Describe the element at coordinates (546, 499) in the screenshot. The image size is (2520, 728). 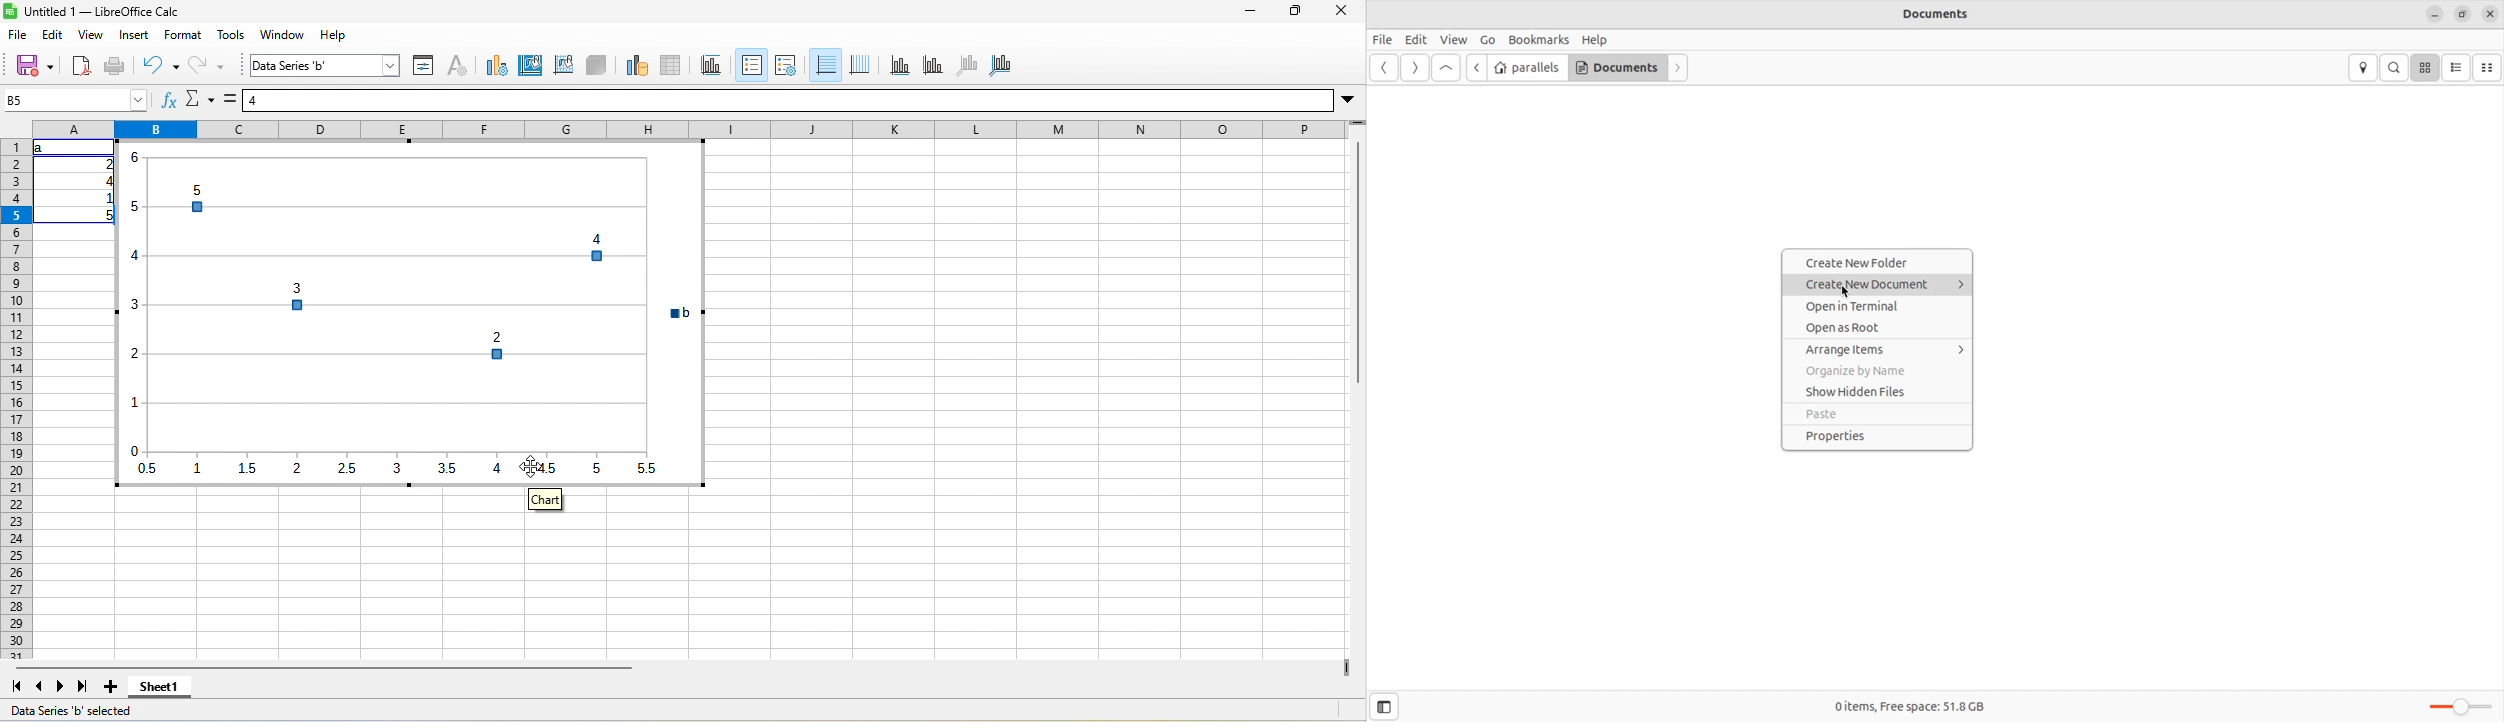
I see `chart` at that location.